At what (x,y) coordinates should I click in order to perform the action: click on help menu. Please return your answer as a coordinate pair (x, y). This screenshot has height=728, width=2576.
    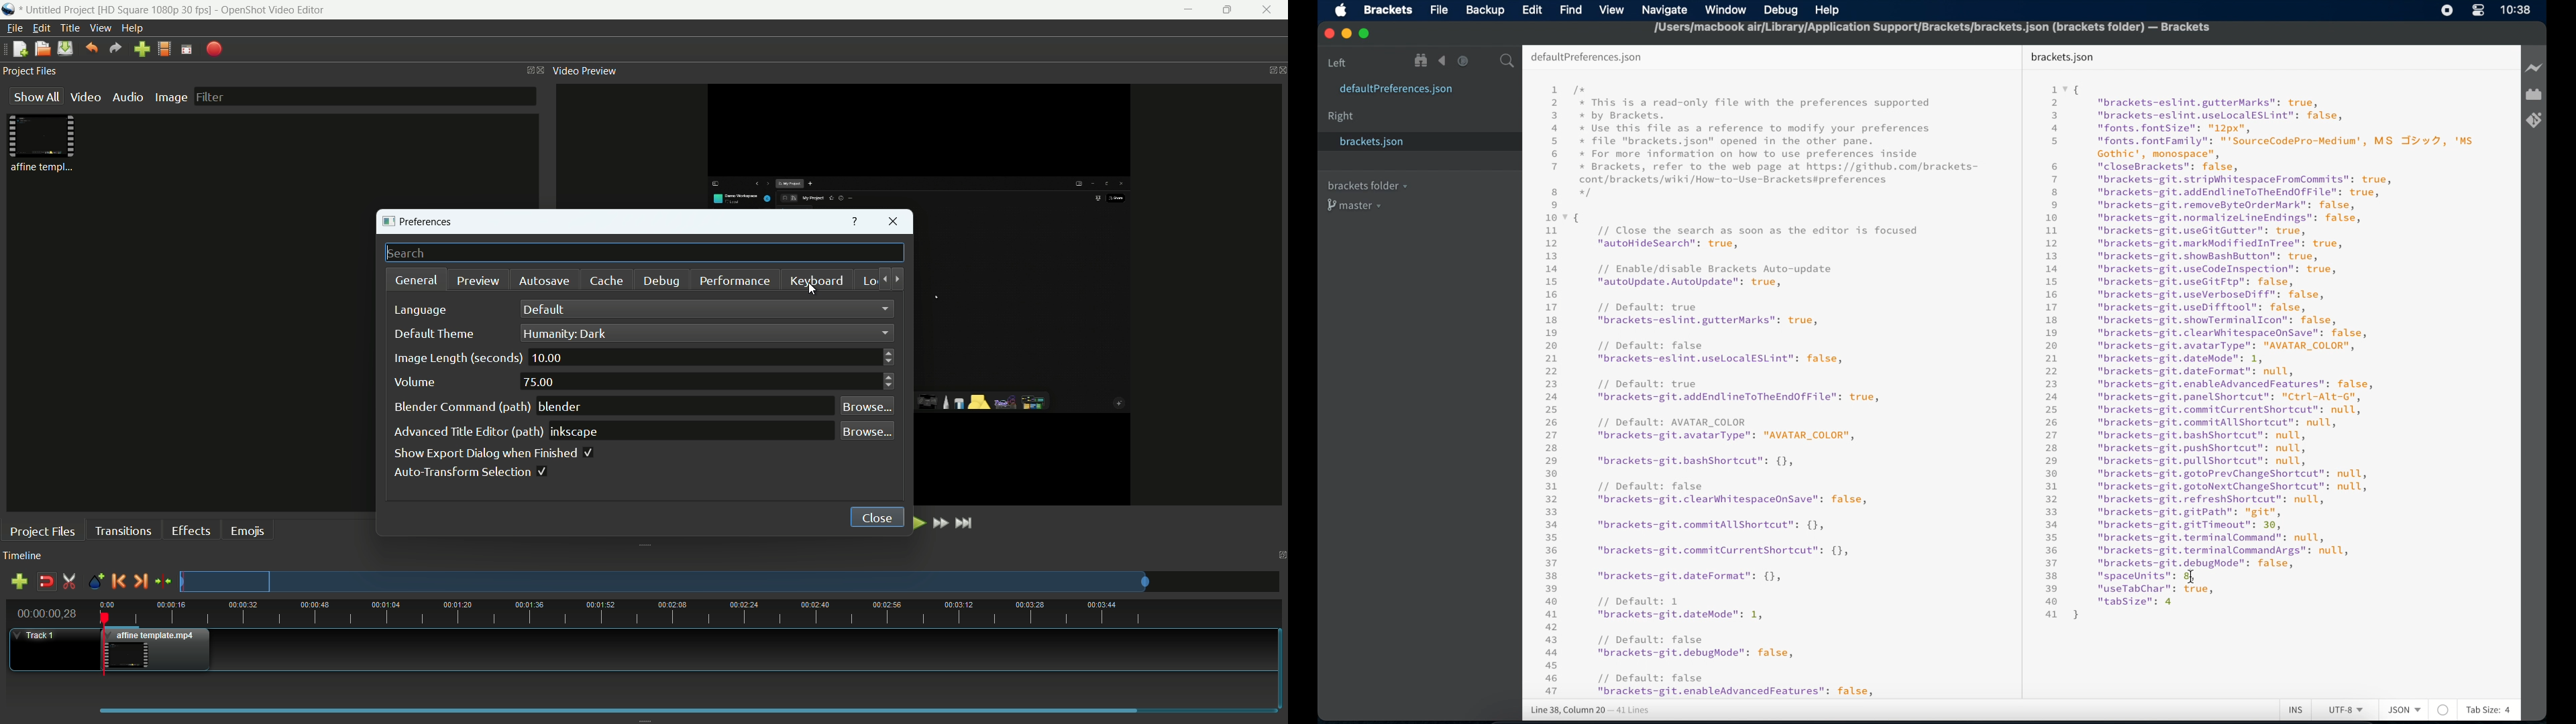
    Looking at the image, I should click on (134, 29).